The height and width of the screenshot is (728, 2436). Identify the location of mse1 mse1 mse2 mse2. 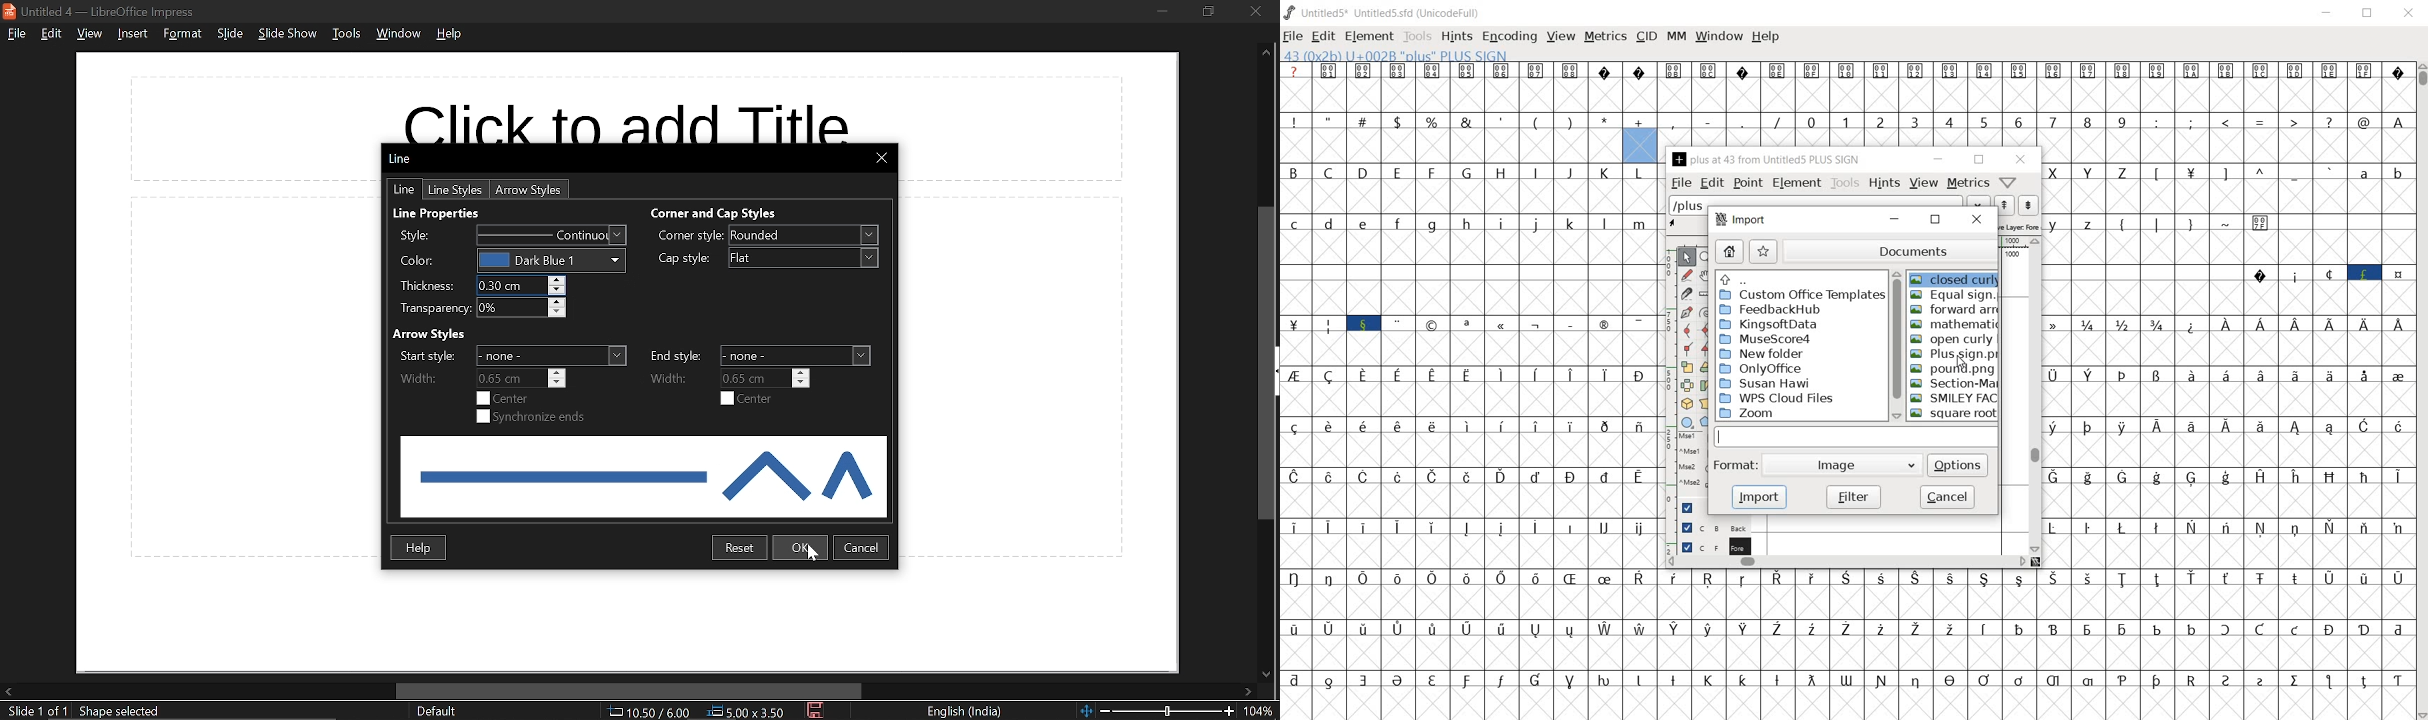
(1691, 459).